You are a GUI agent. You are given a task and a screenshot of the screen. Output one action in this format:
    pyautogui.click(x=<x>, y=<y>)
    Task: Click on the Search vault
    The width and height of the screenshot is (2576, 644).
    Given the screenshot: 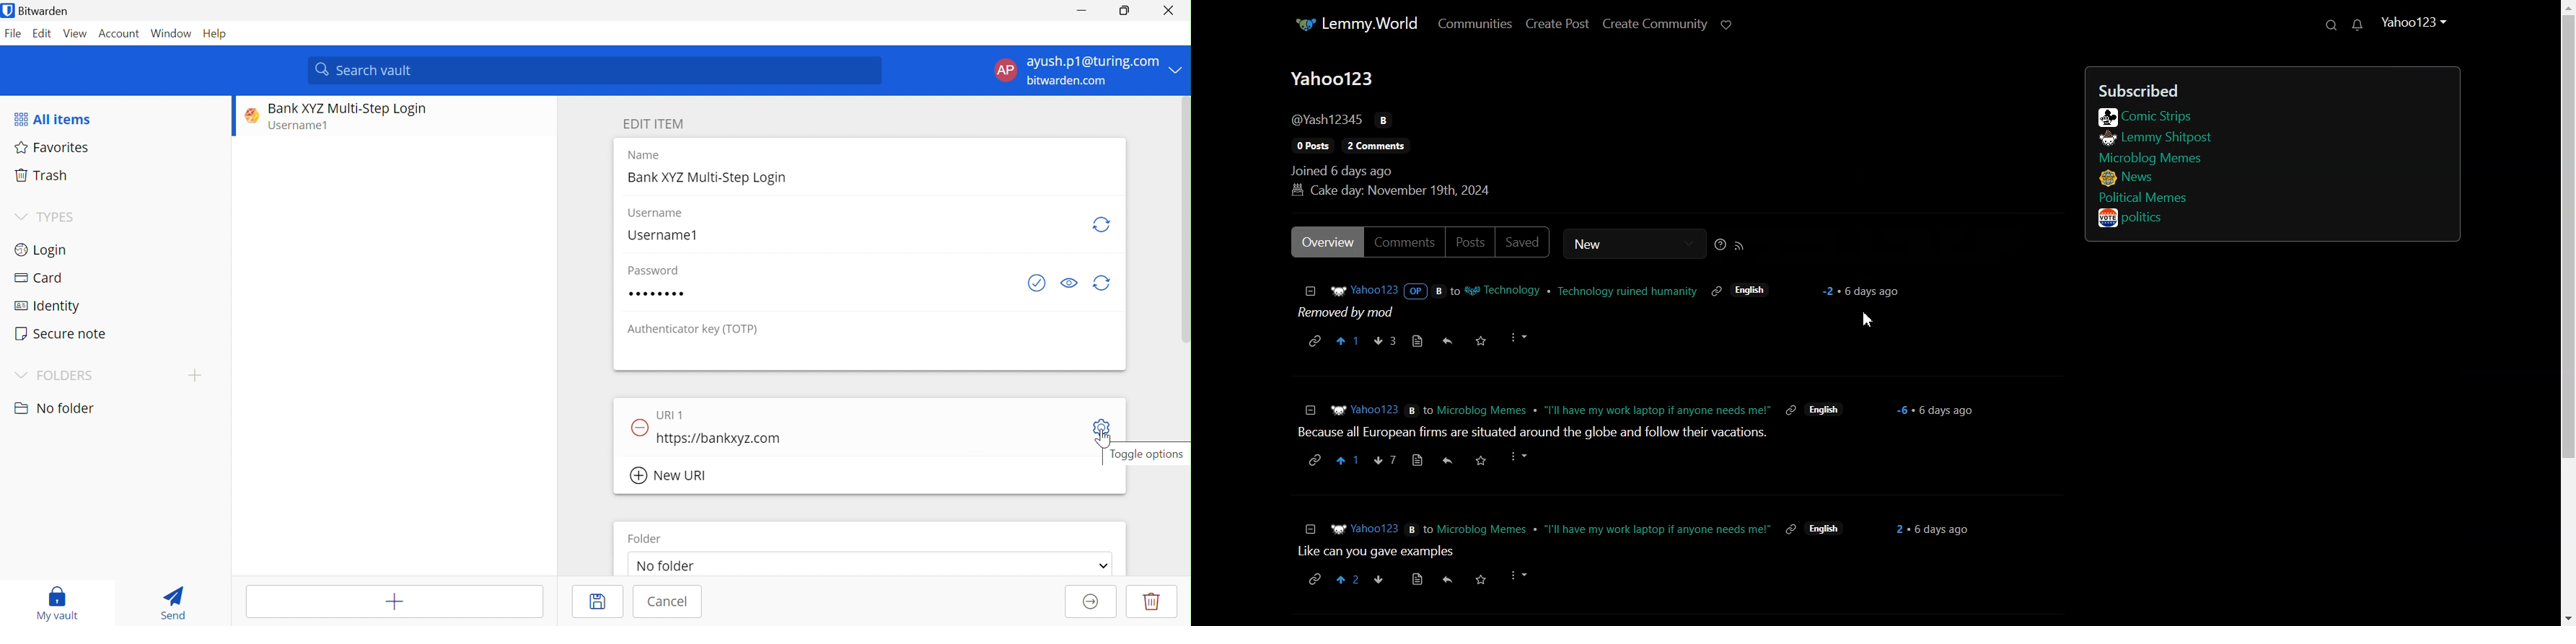 What is the action you would take?
    pyautogui.click(x=597, y=70)
    